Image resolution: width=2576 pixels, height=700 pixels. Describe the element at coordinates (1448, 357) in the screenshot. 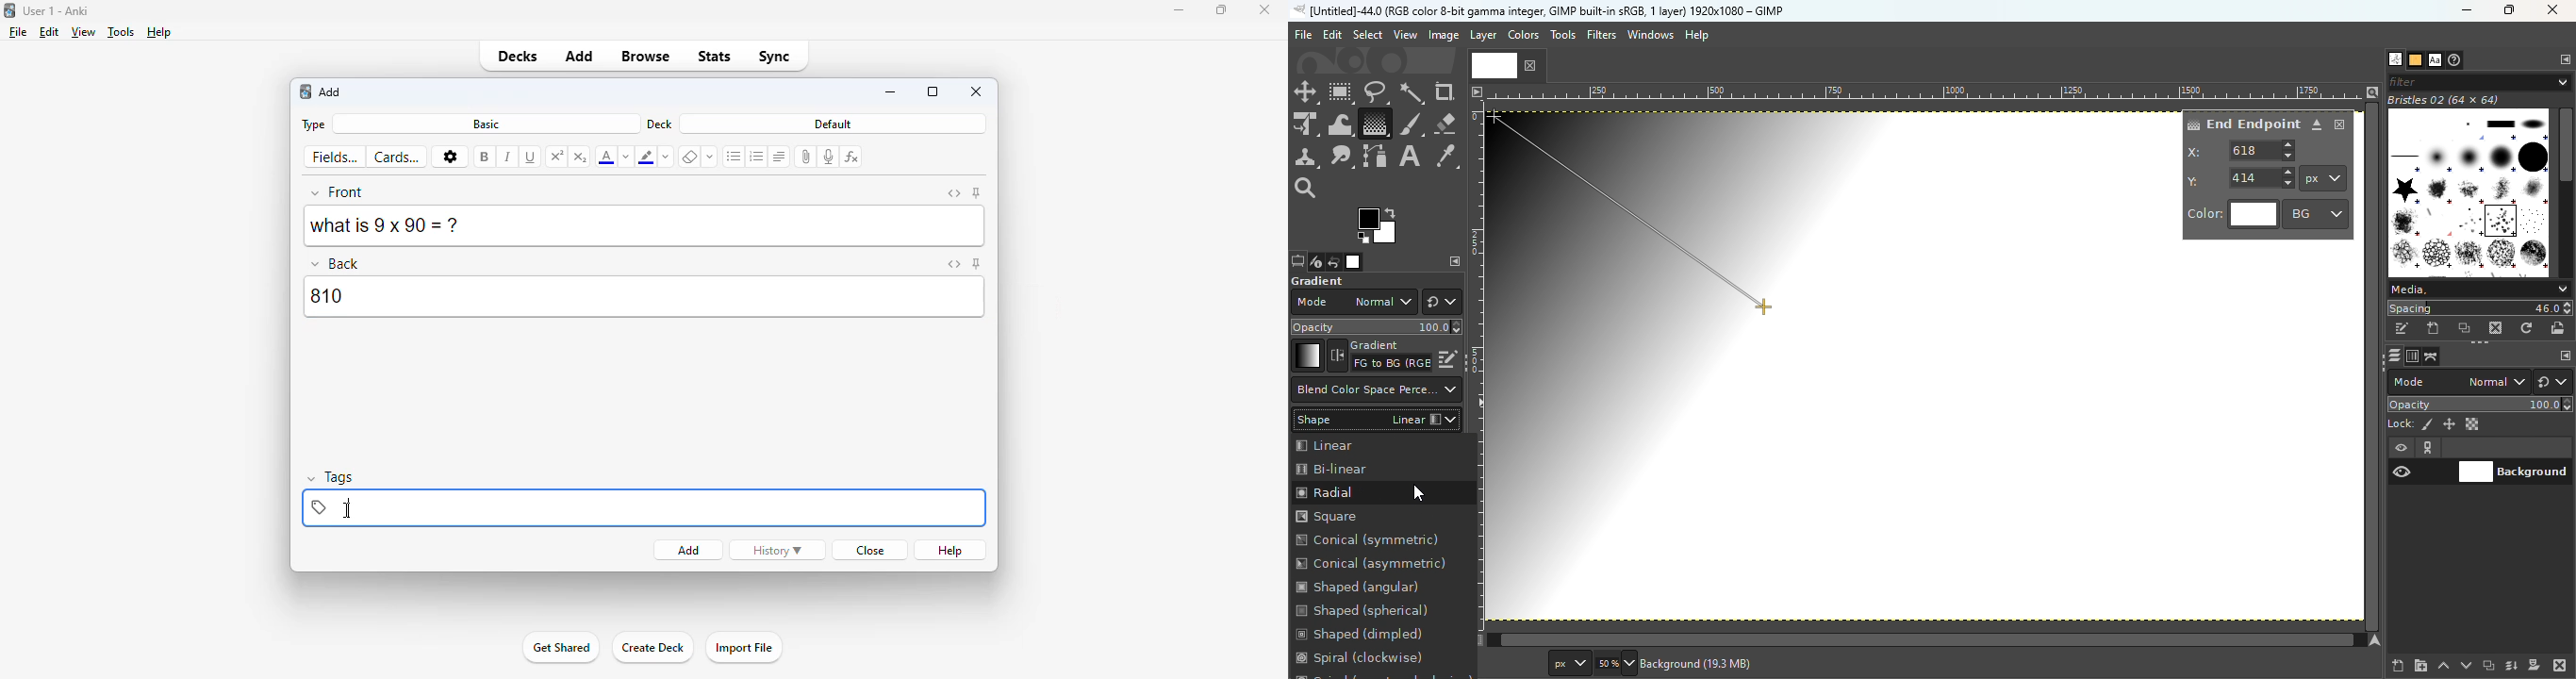

I see `Edit this gradient` at that location.